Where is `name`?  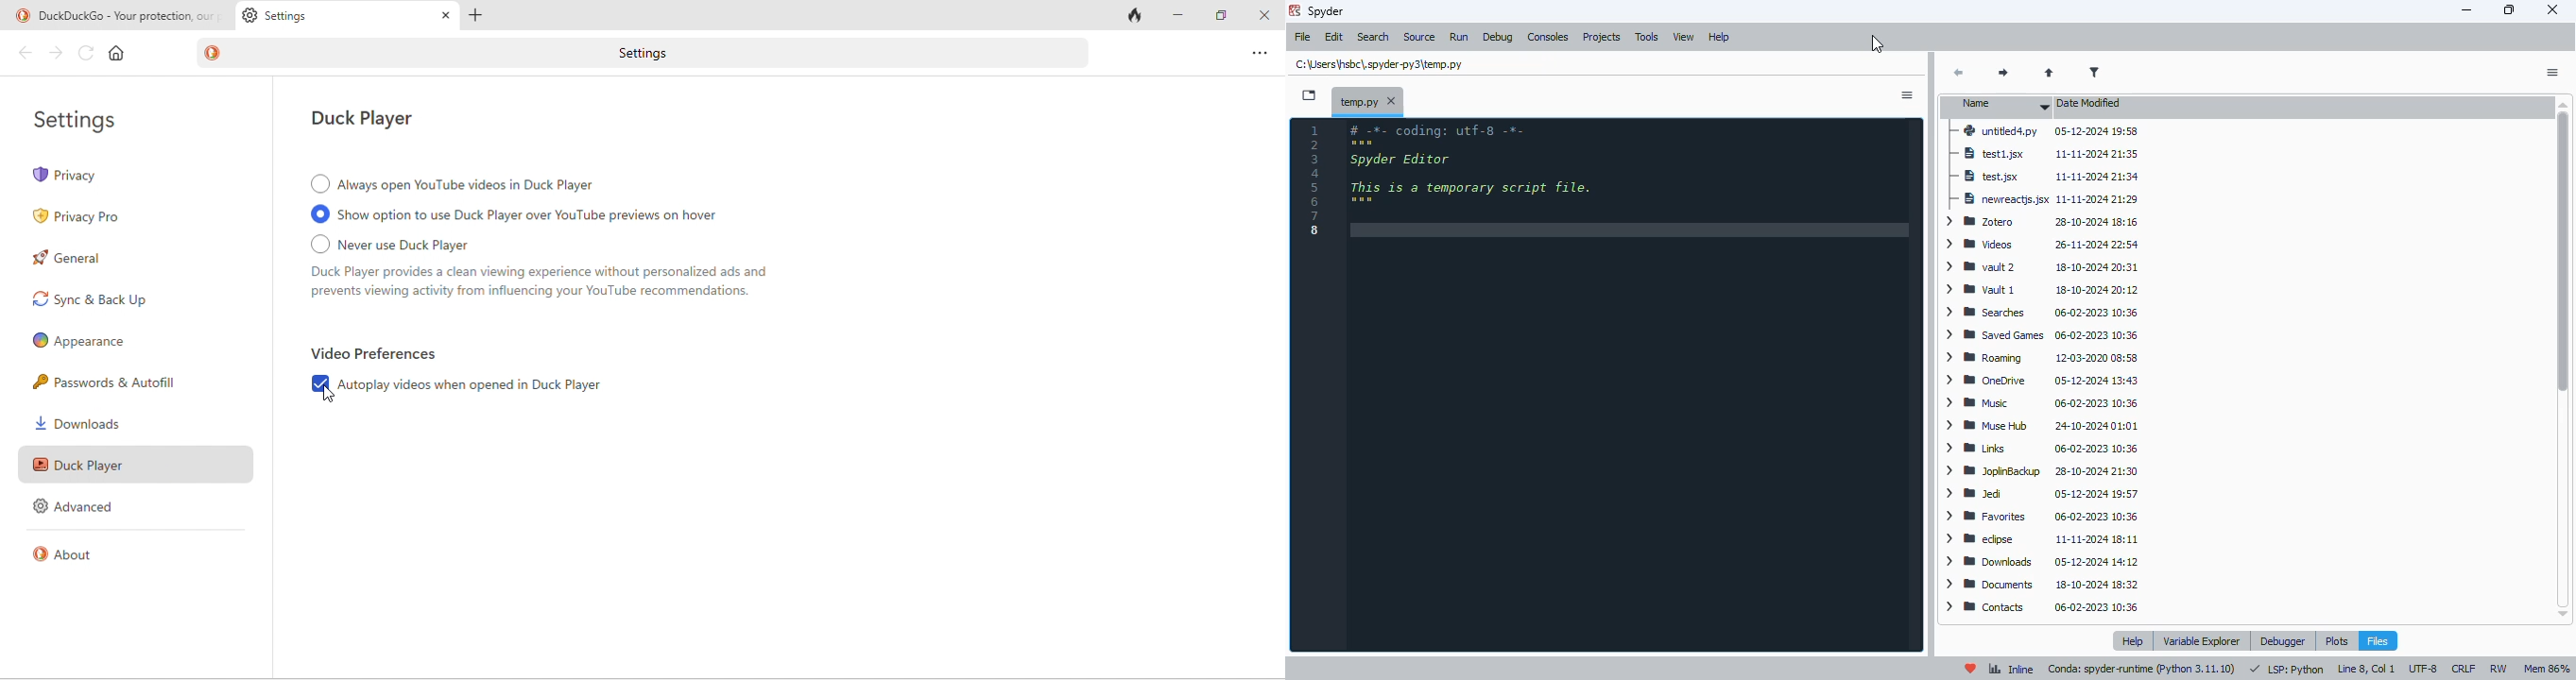
name is located at coordinates (2000, 107).